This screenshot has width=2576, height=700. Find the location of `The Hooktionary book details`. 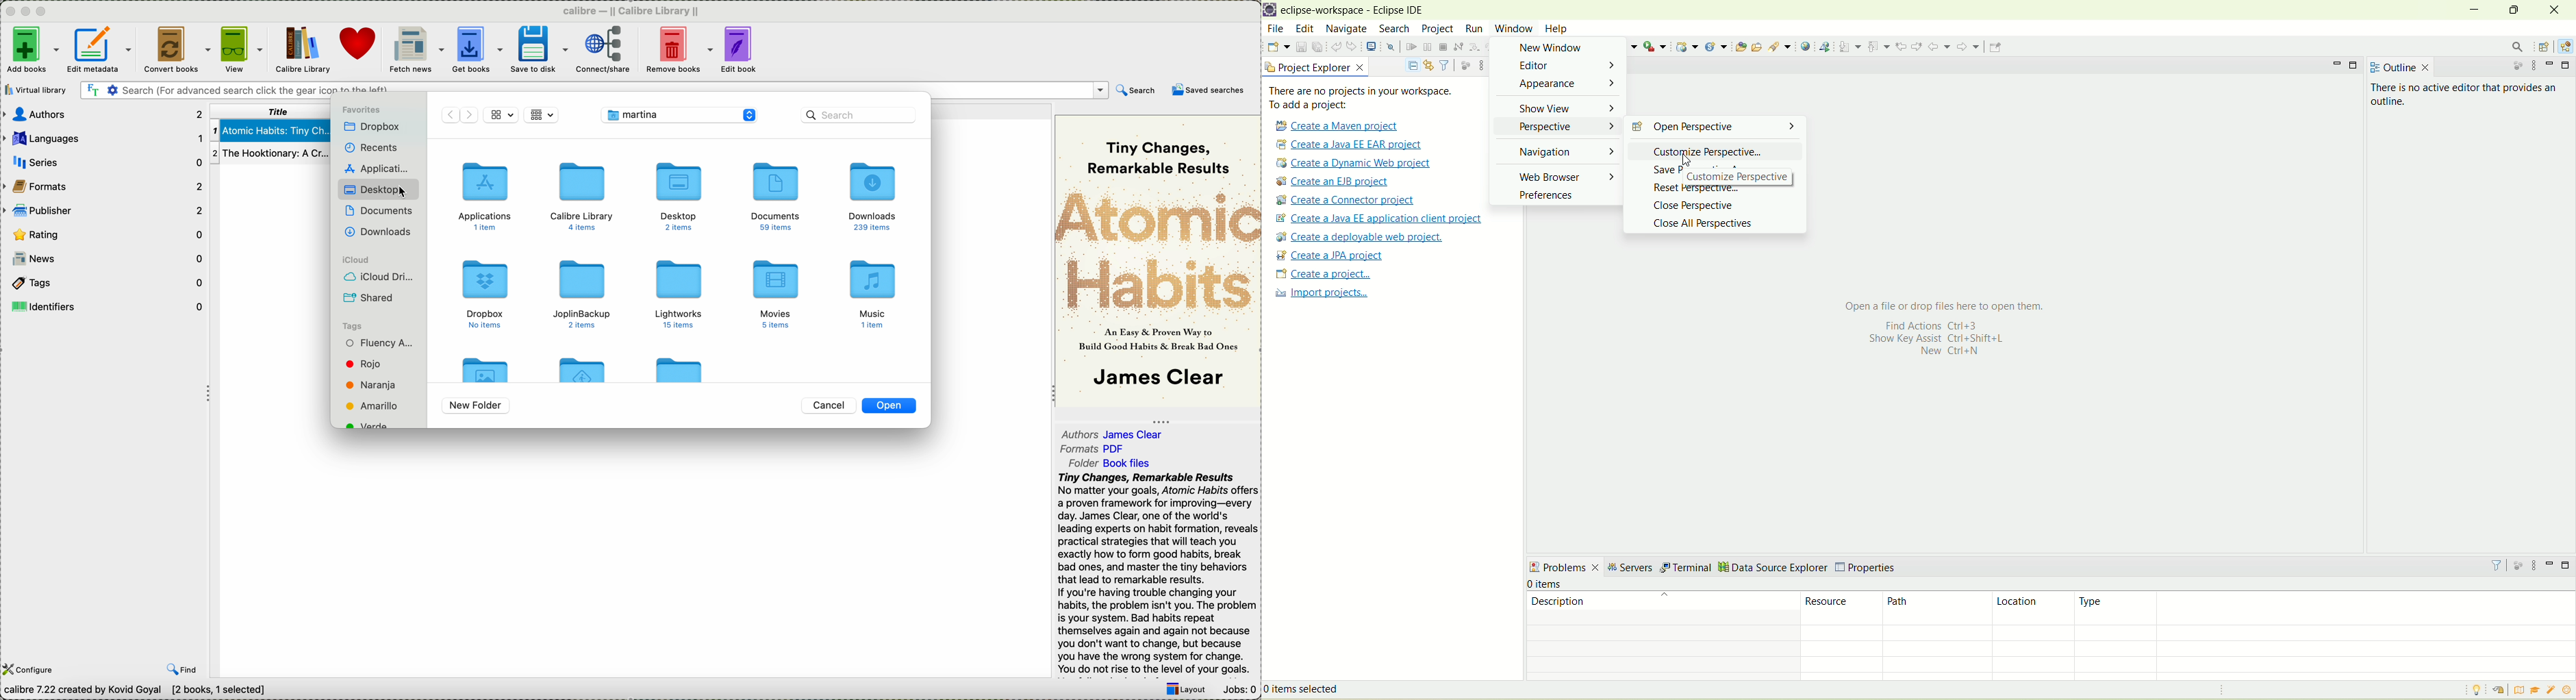

The Hooktionary book details is located at coordinates (270, 154).